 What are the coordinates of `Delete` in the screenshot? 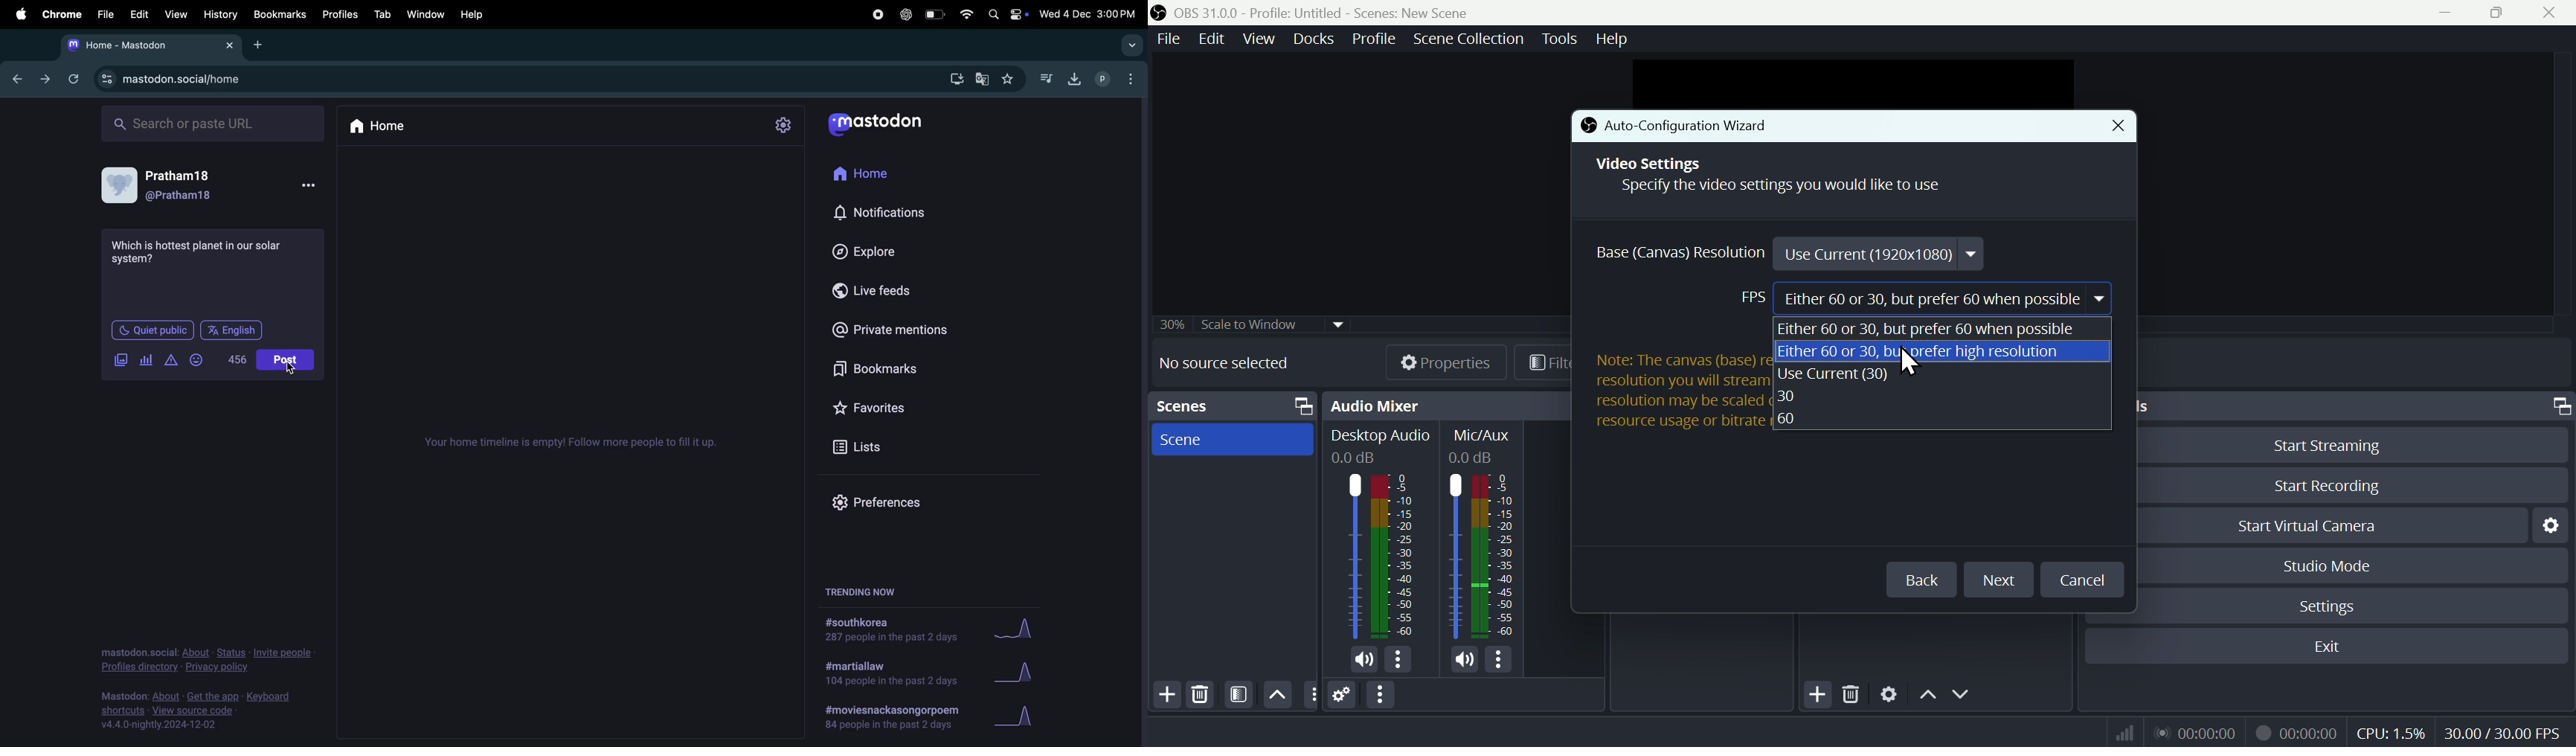 It's located at (1851, 691).